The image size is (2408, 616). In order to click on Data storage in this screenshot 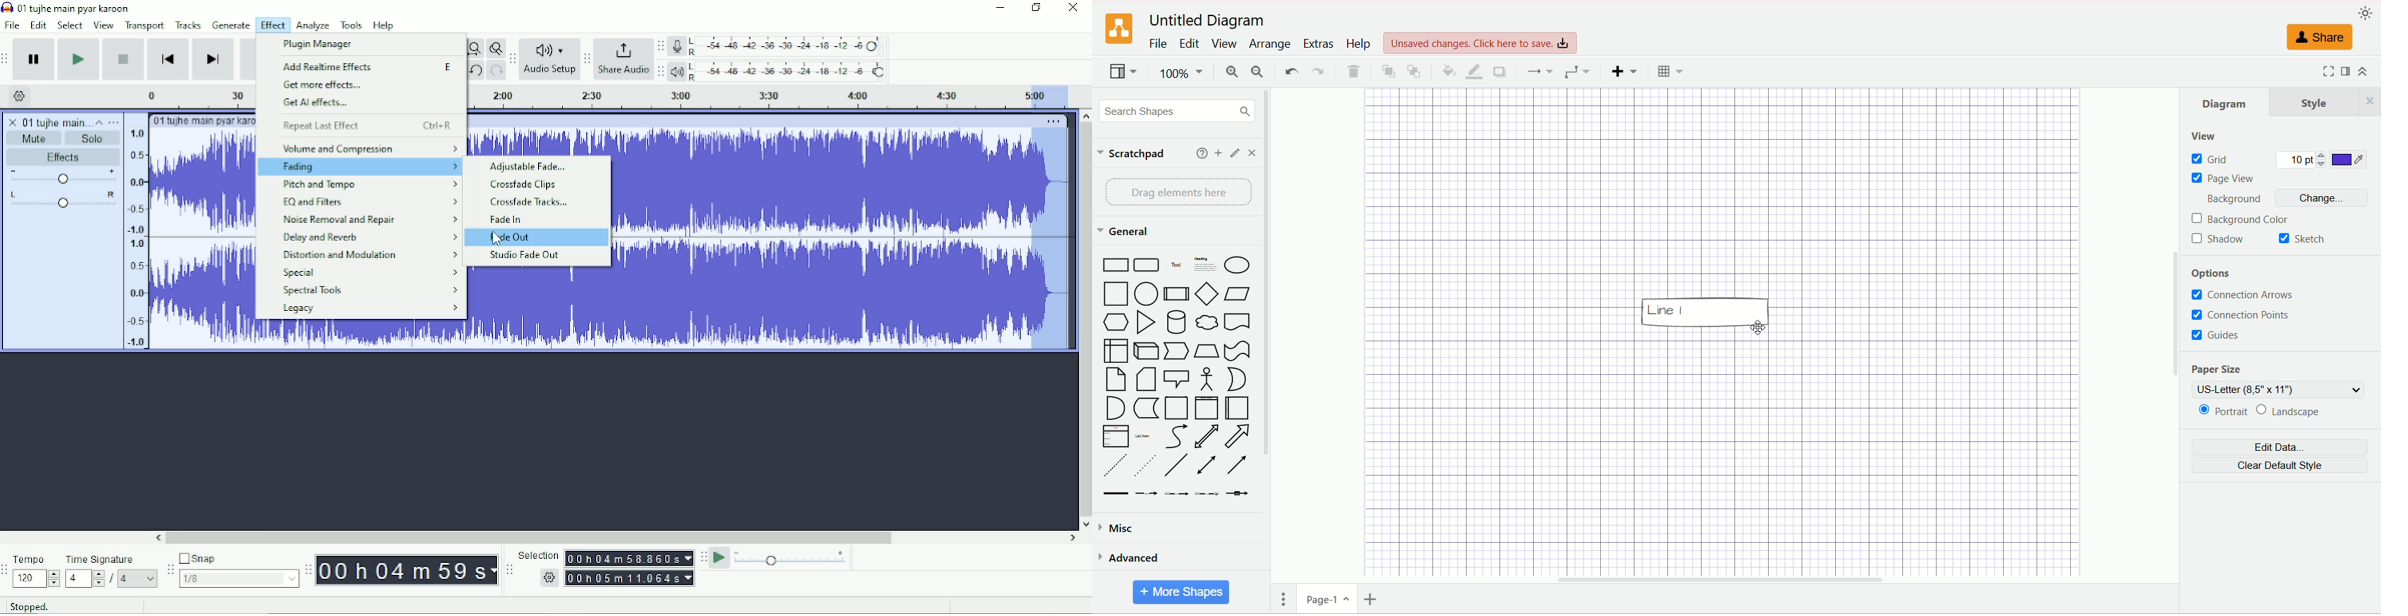, I will do `click(1146, 408)`.